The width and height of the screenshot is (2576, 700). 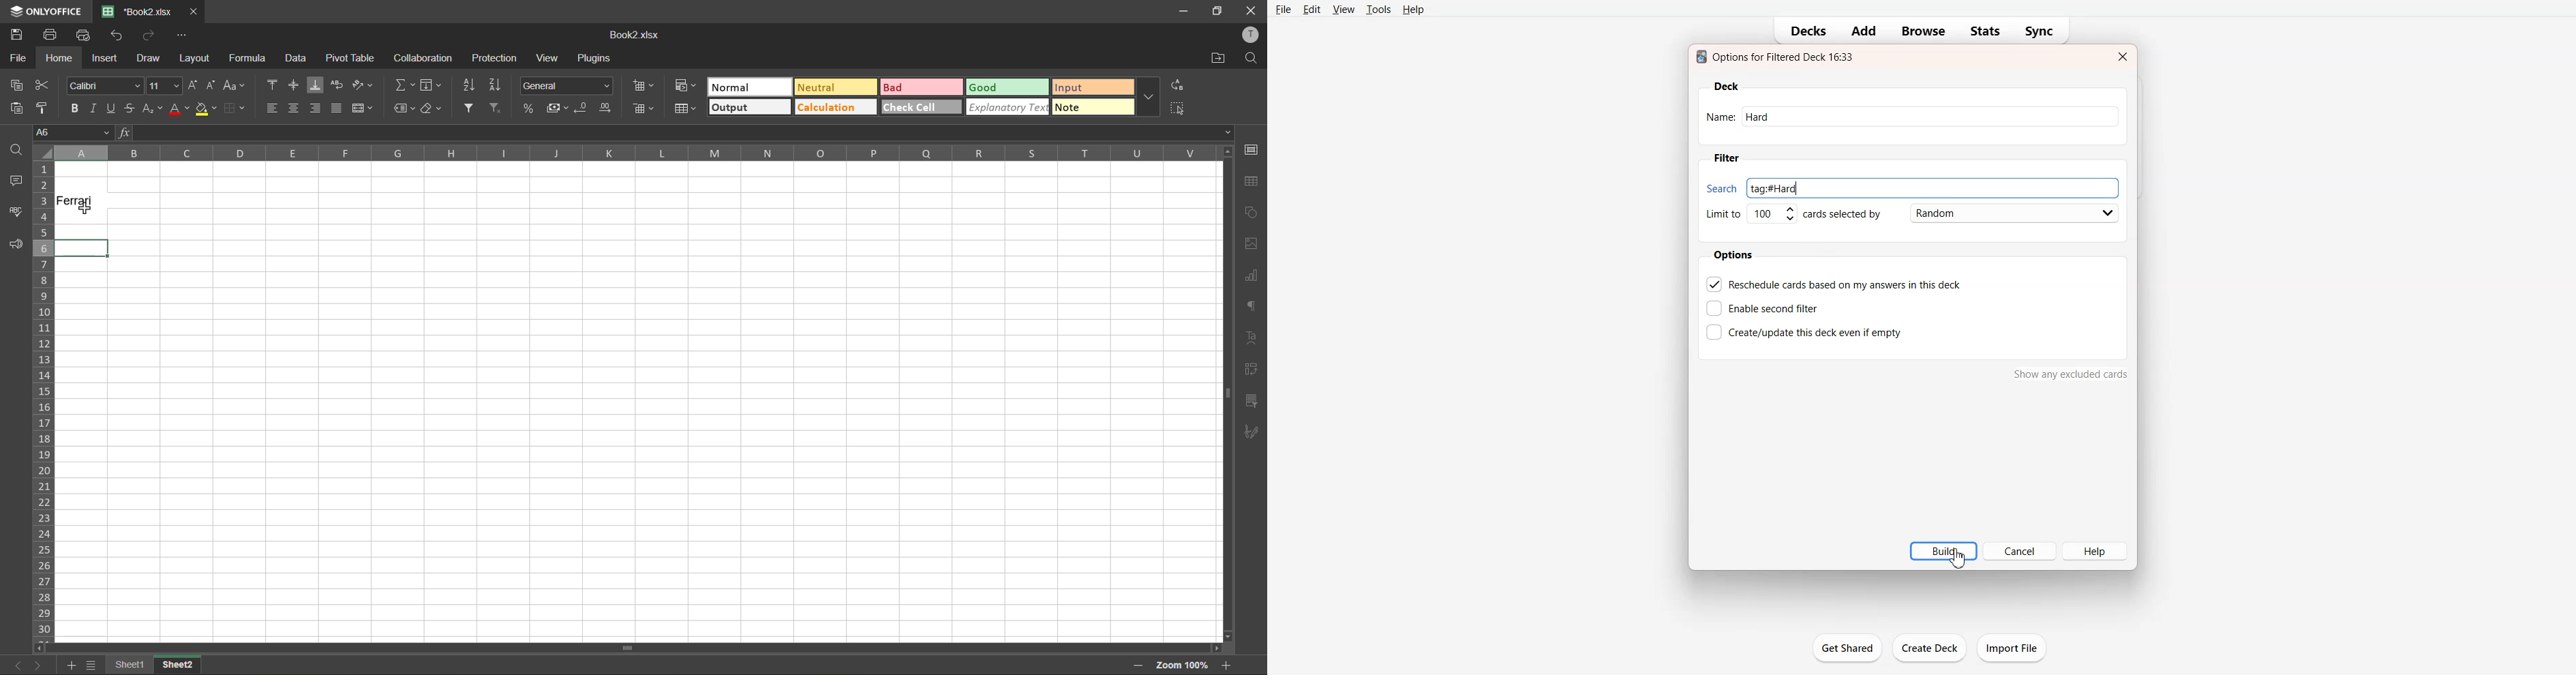 What do you see at coordinates (1223, 665) in the screenshot?
I see `zoom in` at bounding box center [1223, 665].